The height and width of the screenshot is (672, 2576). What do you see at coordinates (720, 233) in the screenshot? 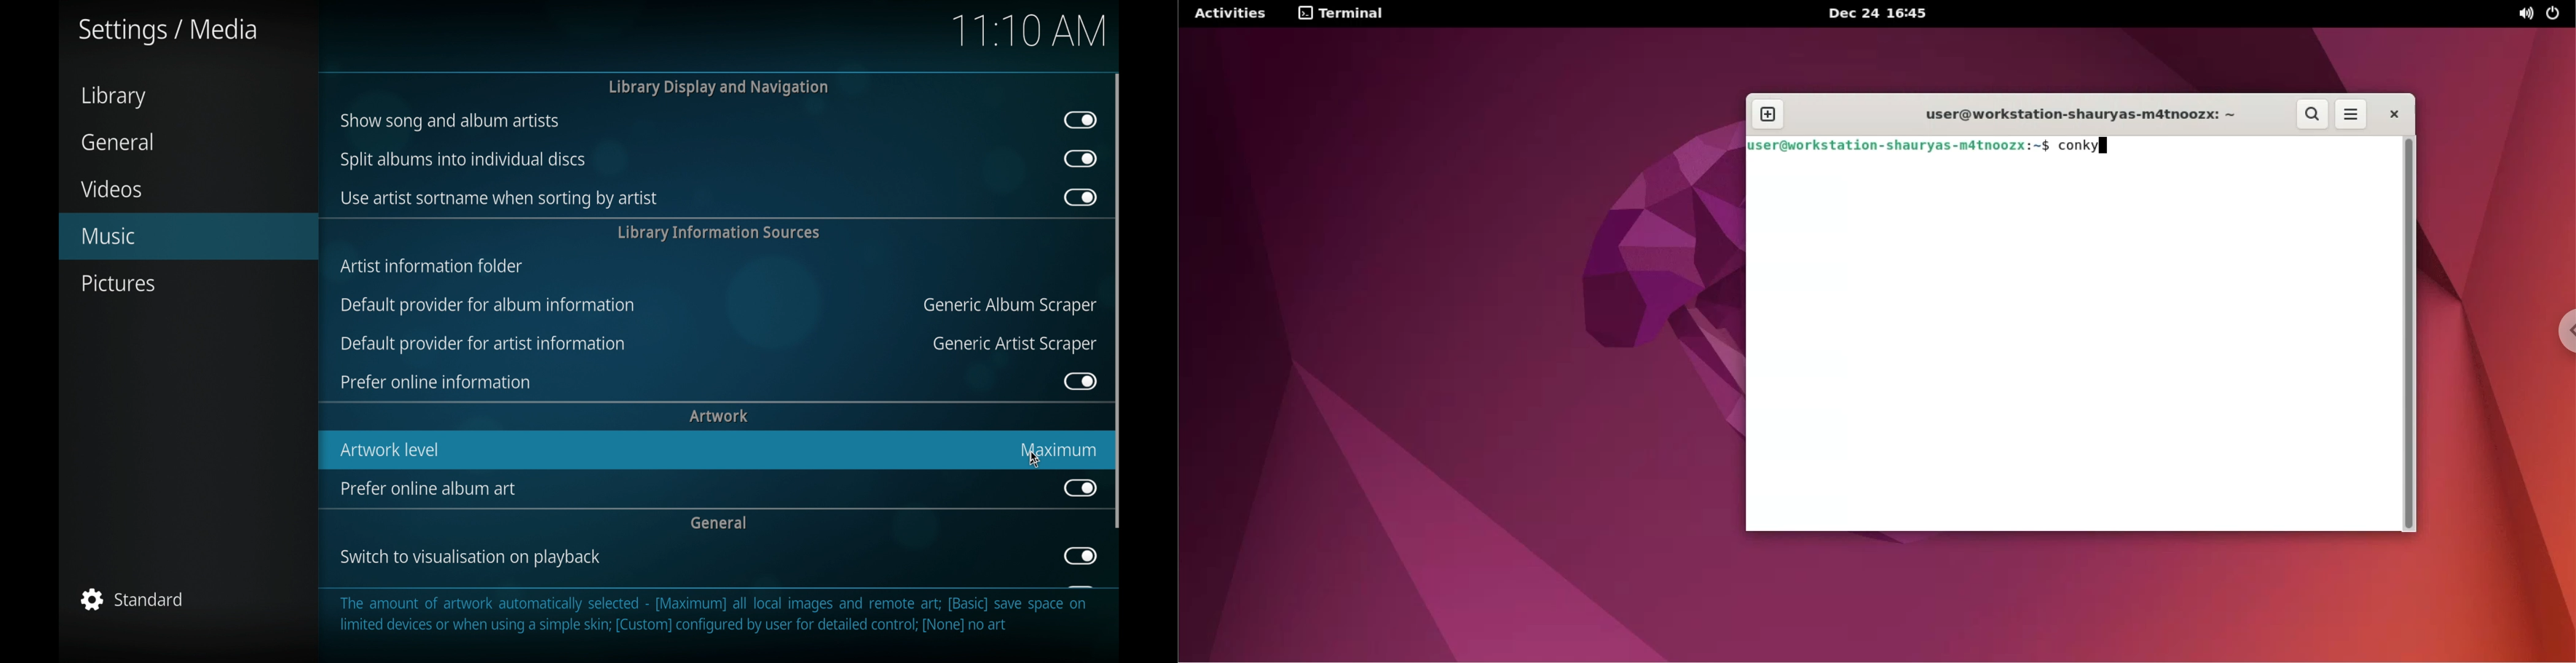
I see `library information sources` at bounding box center [720, 233].